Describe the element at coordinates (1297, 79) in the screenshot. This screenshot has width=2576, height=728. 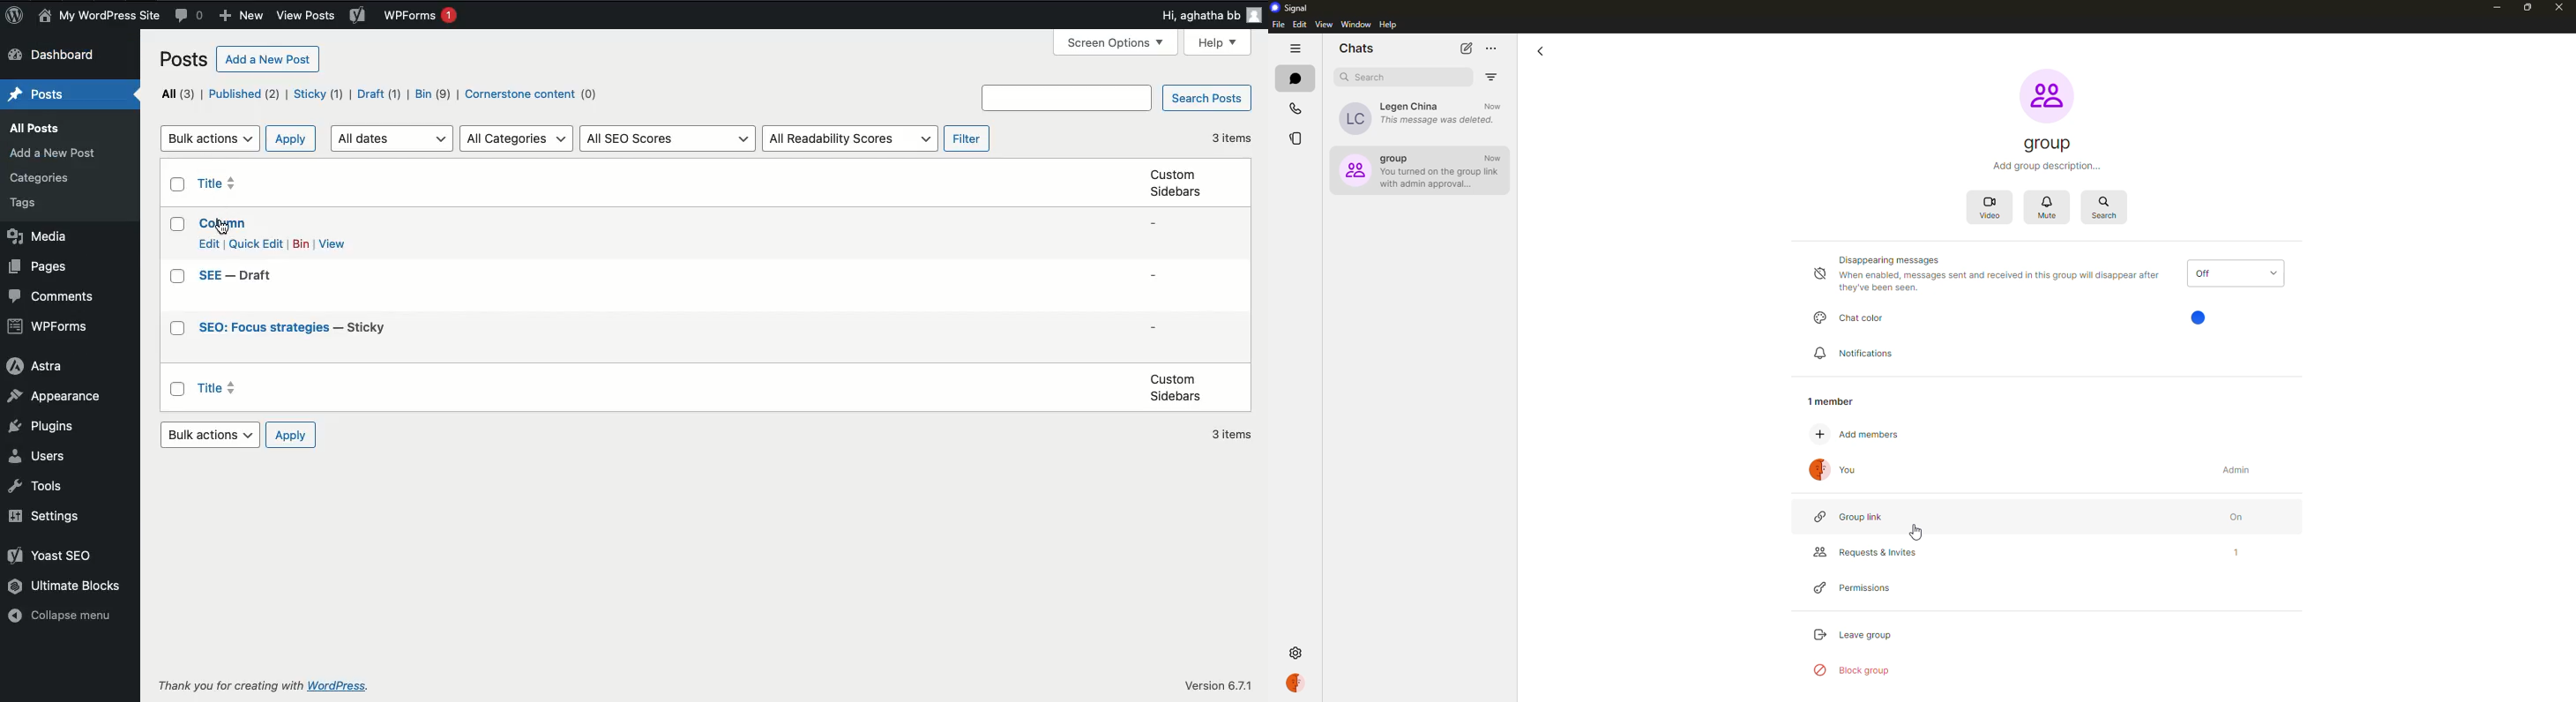
I see `chats` at that location.